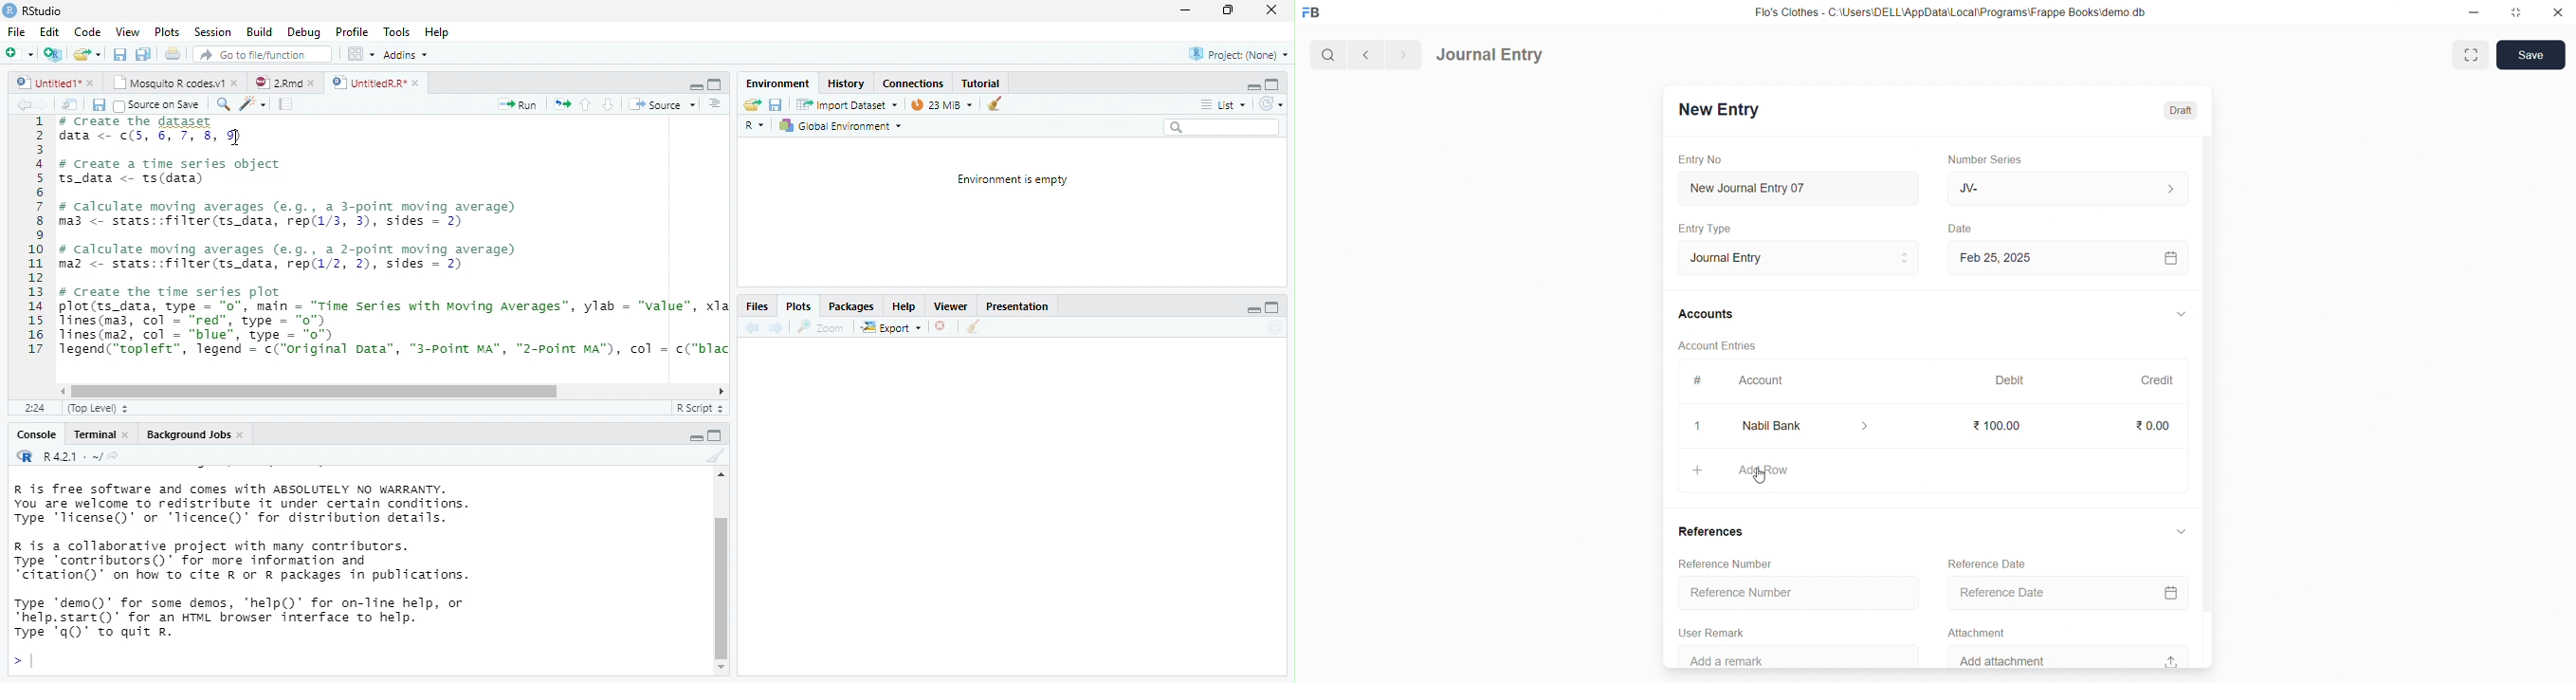 Image resolution: width=2576 pixels, height=700 pixels. Describe the element at coordinates (752, 105) in the screenshot. I see `Load workspace` at that location.